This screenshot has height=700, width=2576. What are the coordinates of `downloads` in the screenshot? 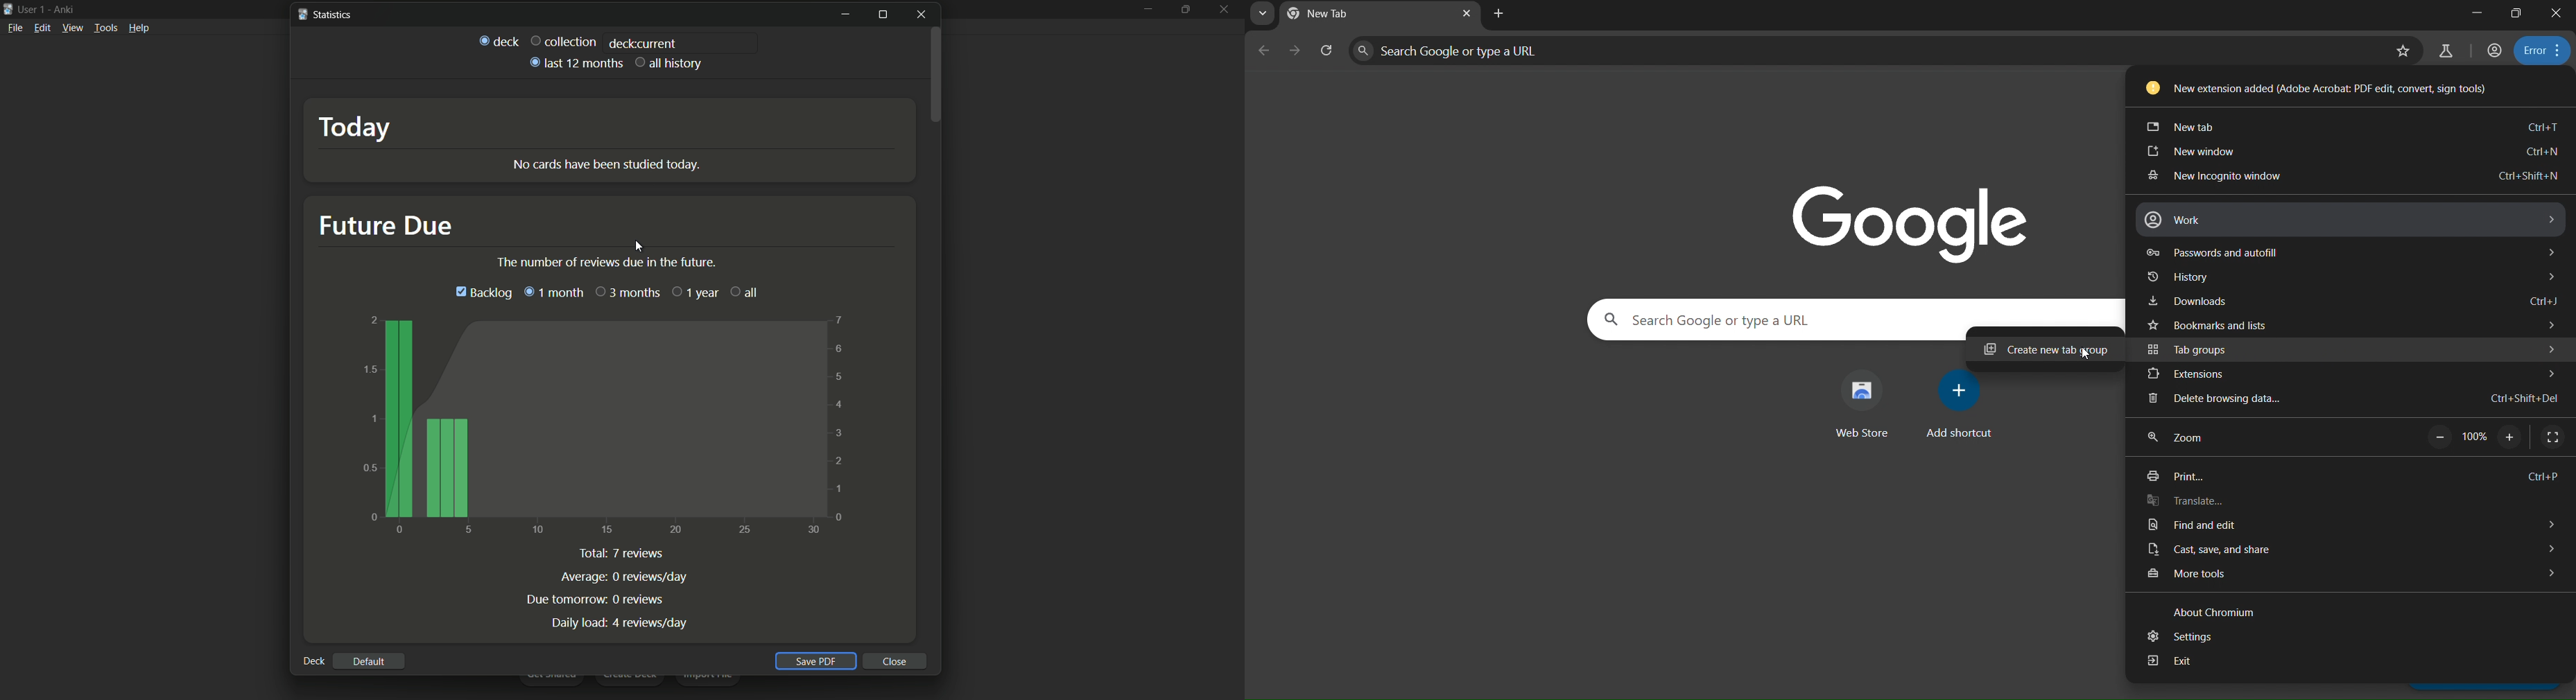 It's located at (2357, 302).